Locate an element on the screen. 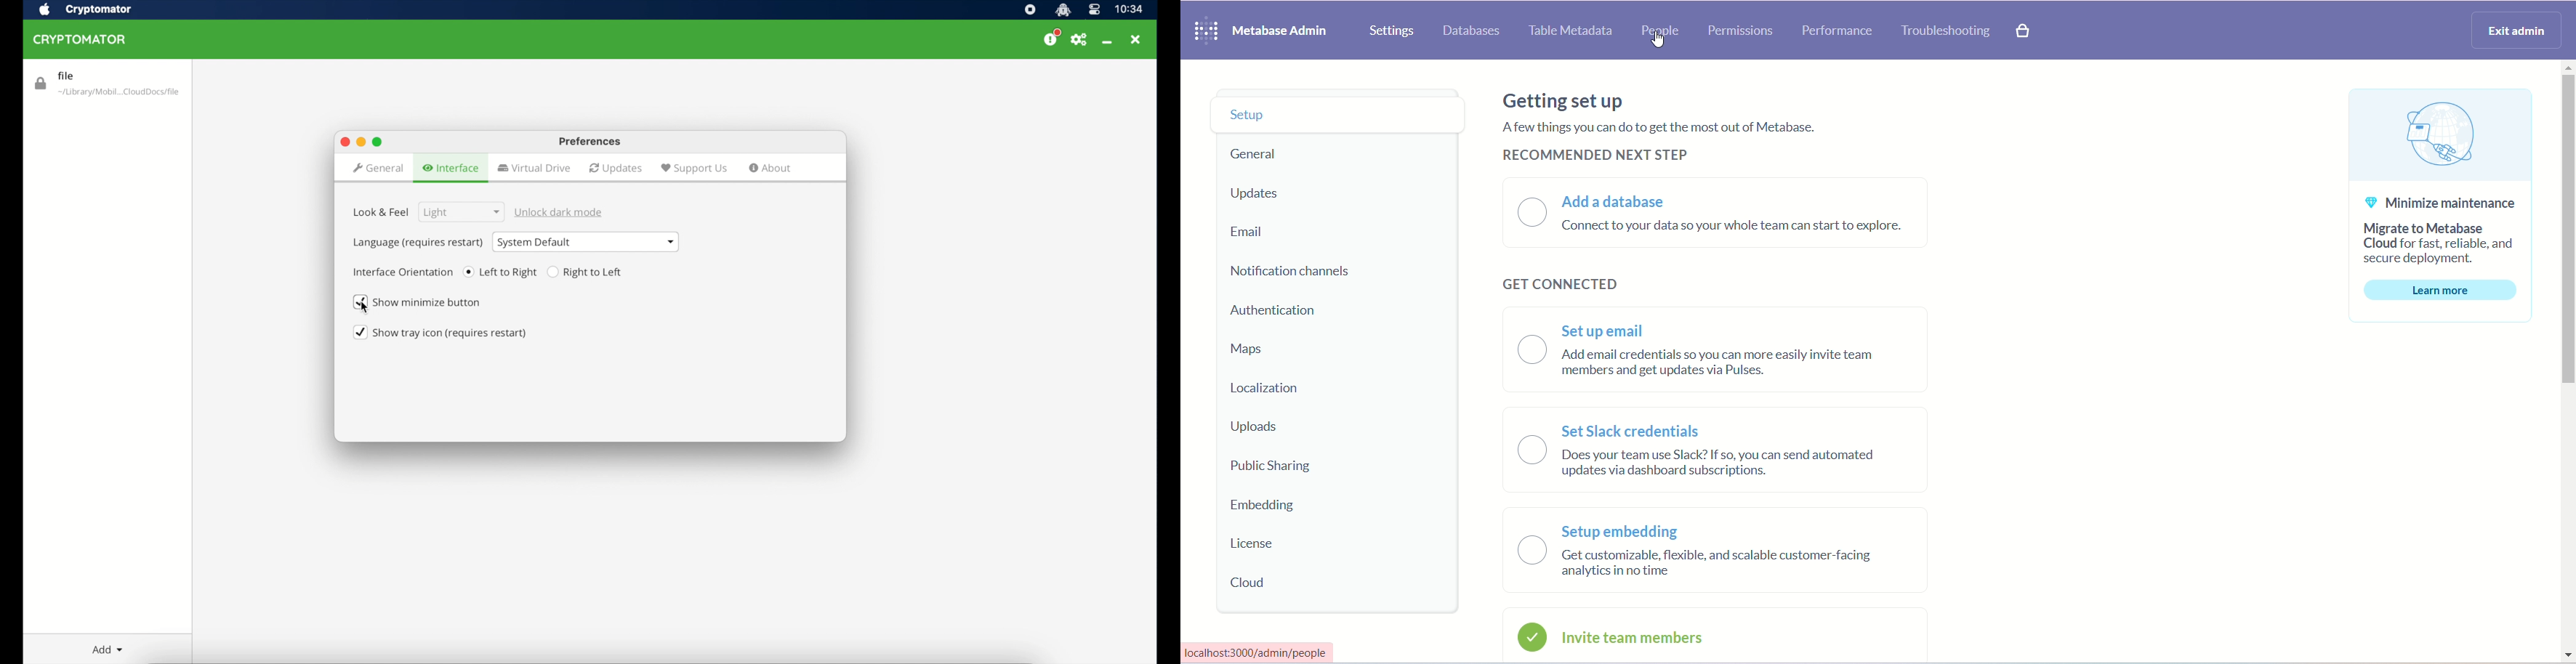  close is located at coordinates (1137, 39).